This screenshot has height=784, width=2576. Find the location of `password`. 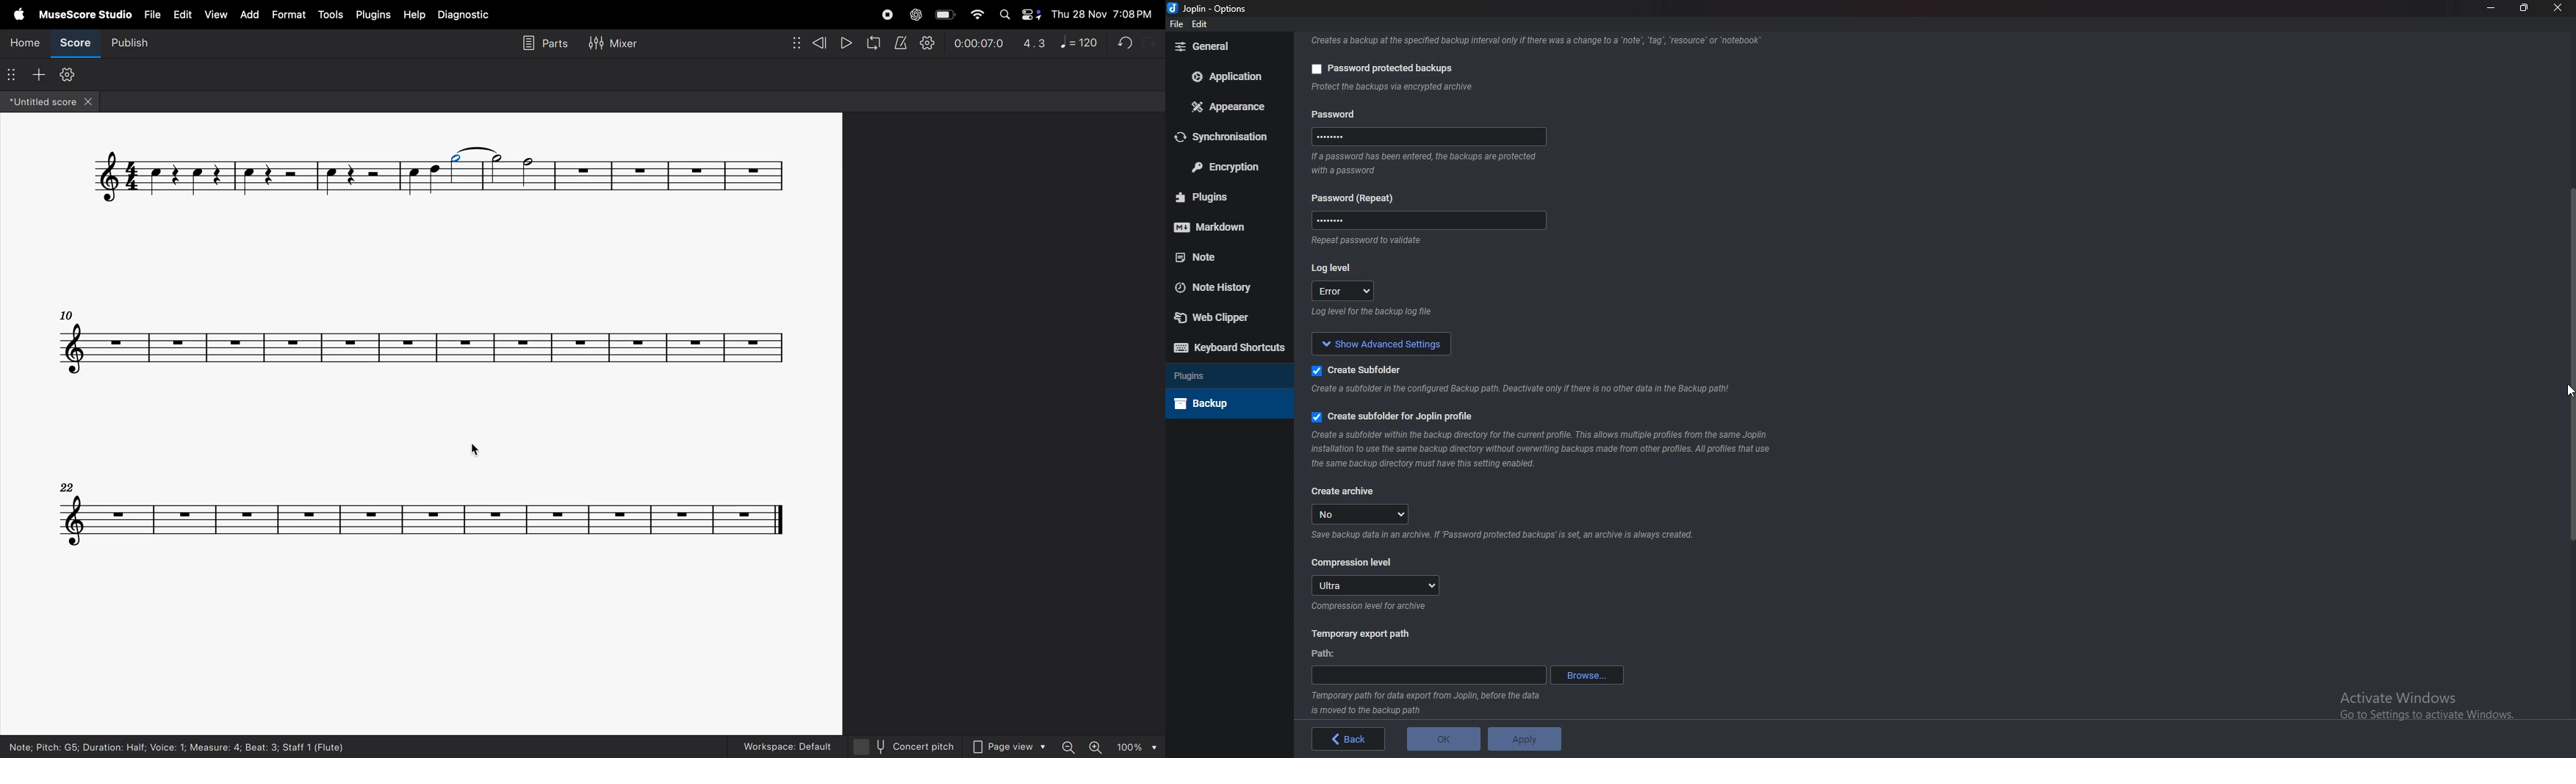

password is located at coordinates (1424, 223).